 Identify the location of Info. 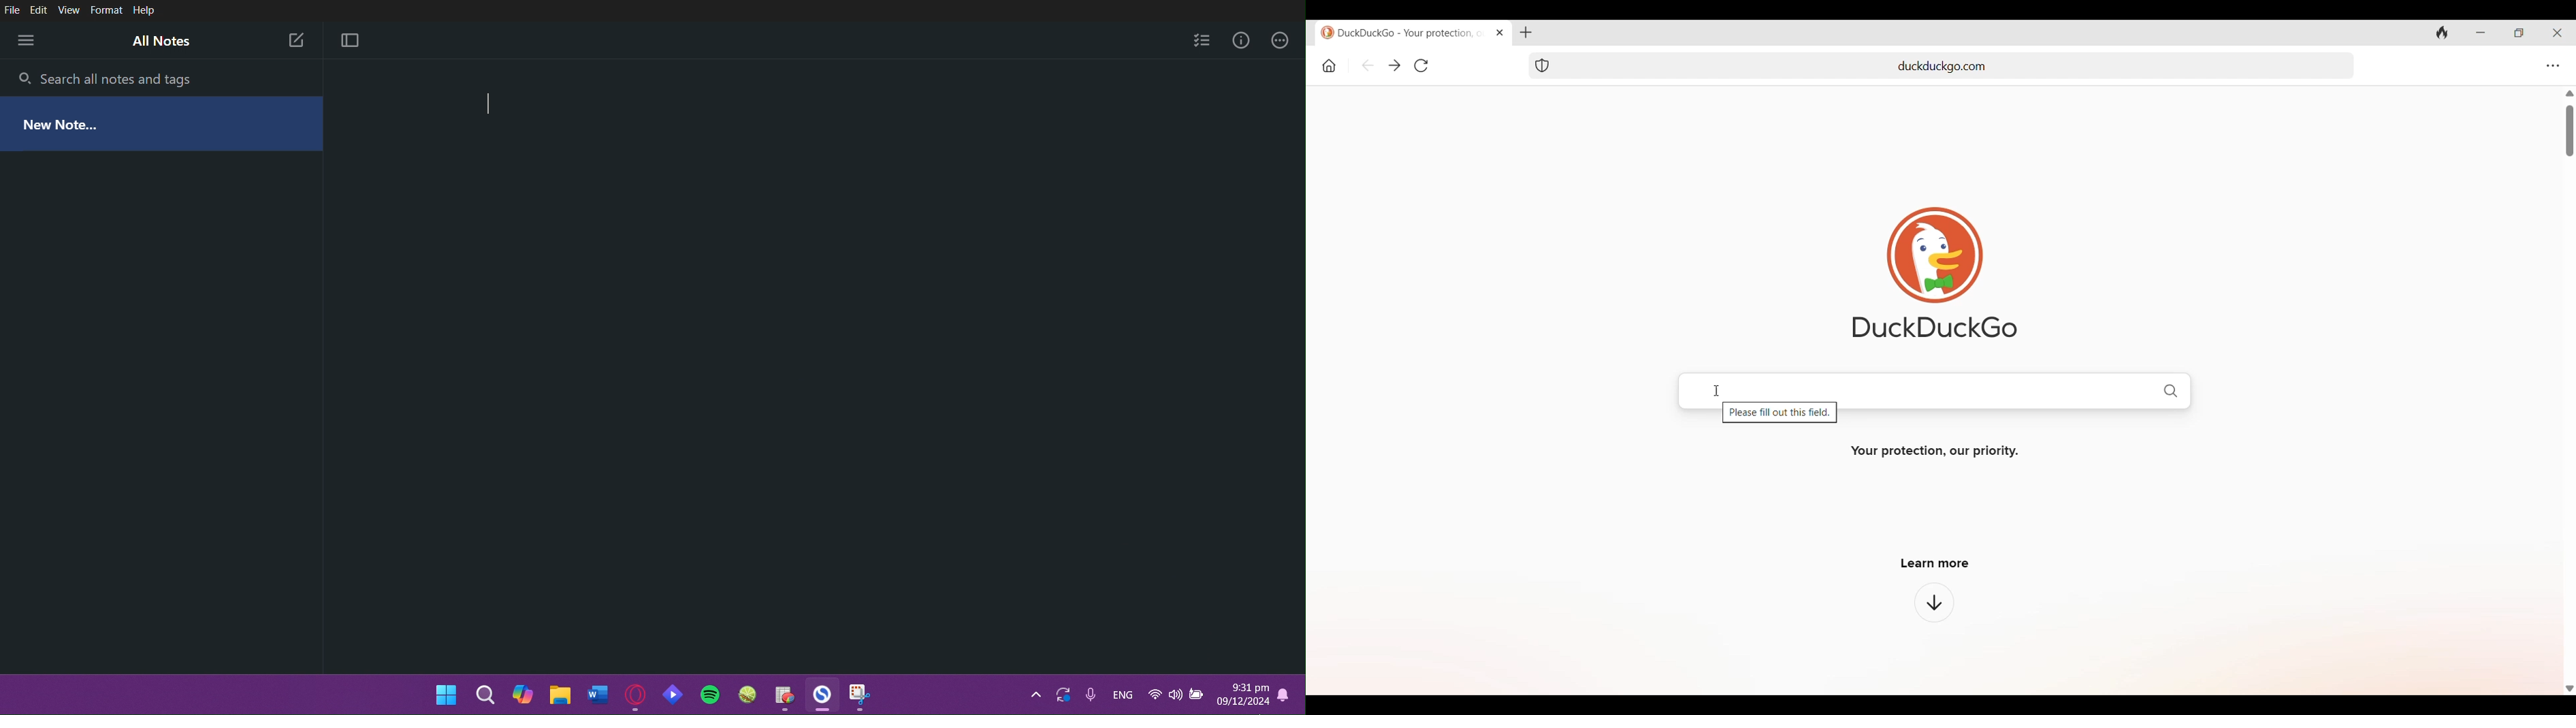
(1238, 41).